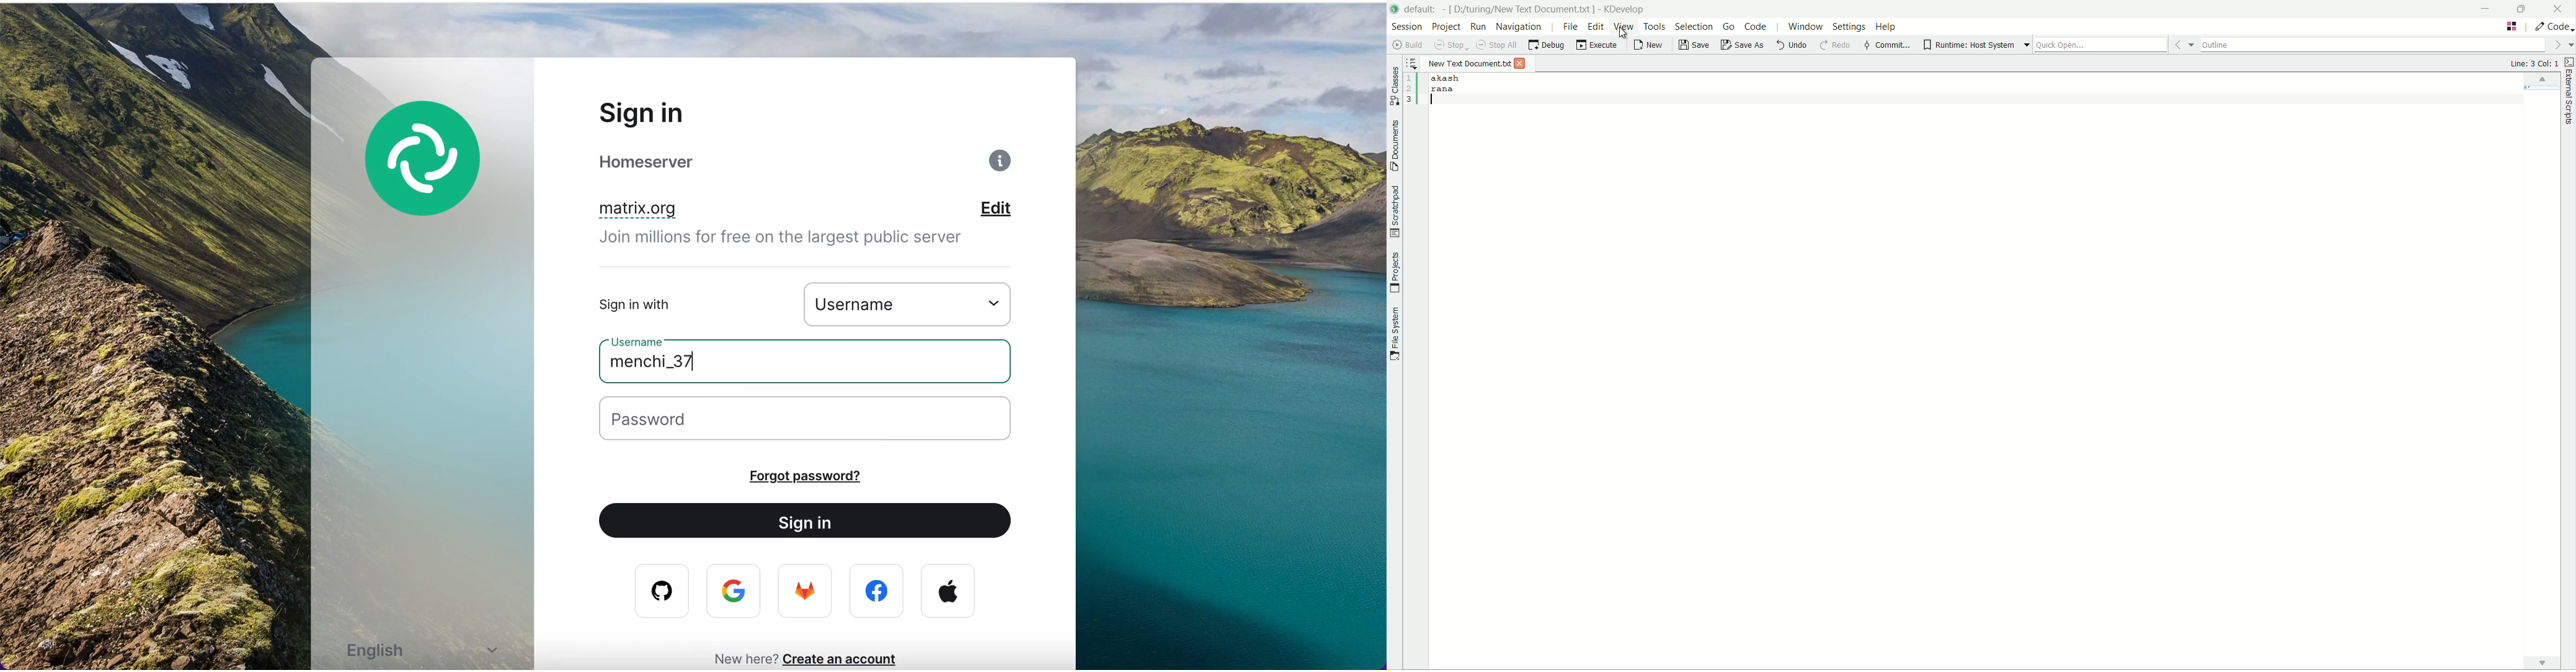  What do you see at coordinates (429, 652) in the screenshot?
I see `English` at bounding box center [429, 652].